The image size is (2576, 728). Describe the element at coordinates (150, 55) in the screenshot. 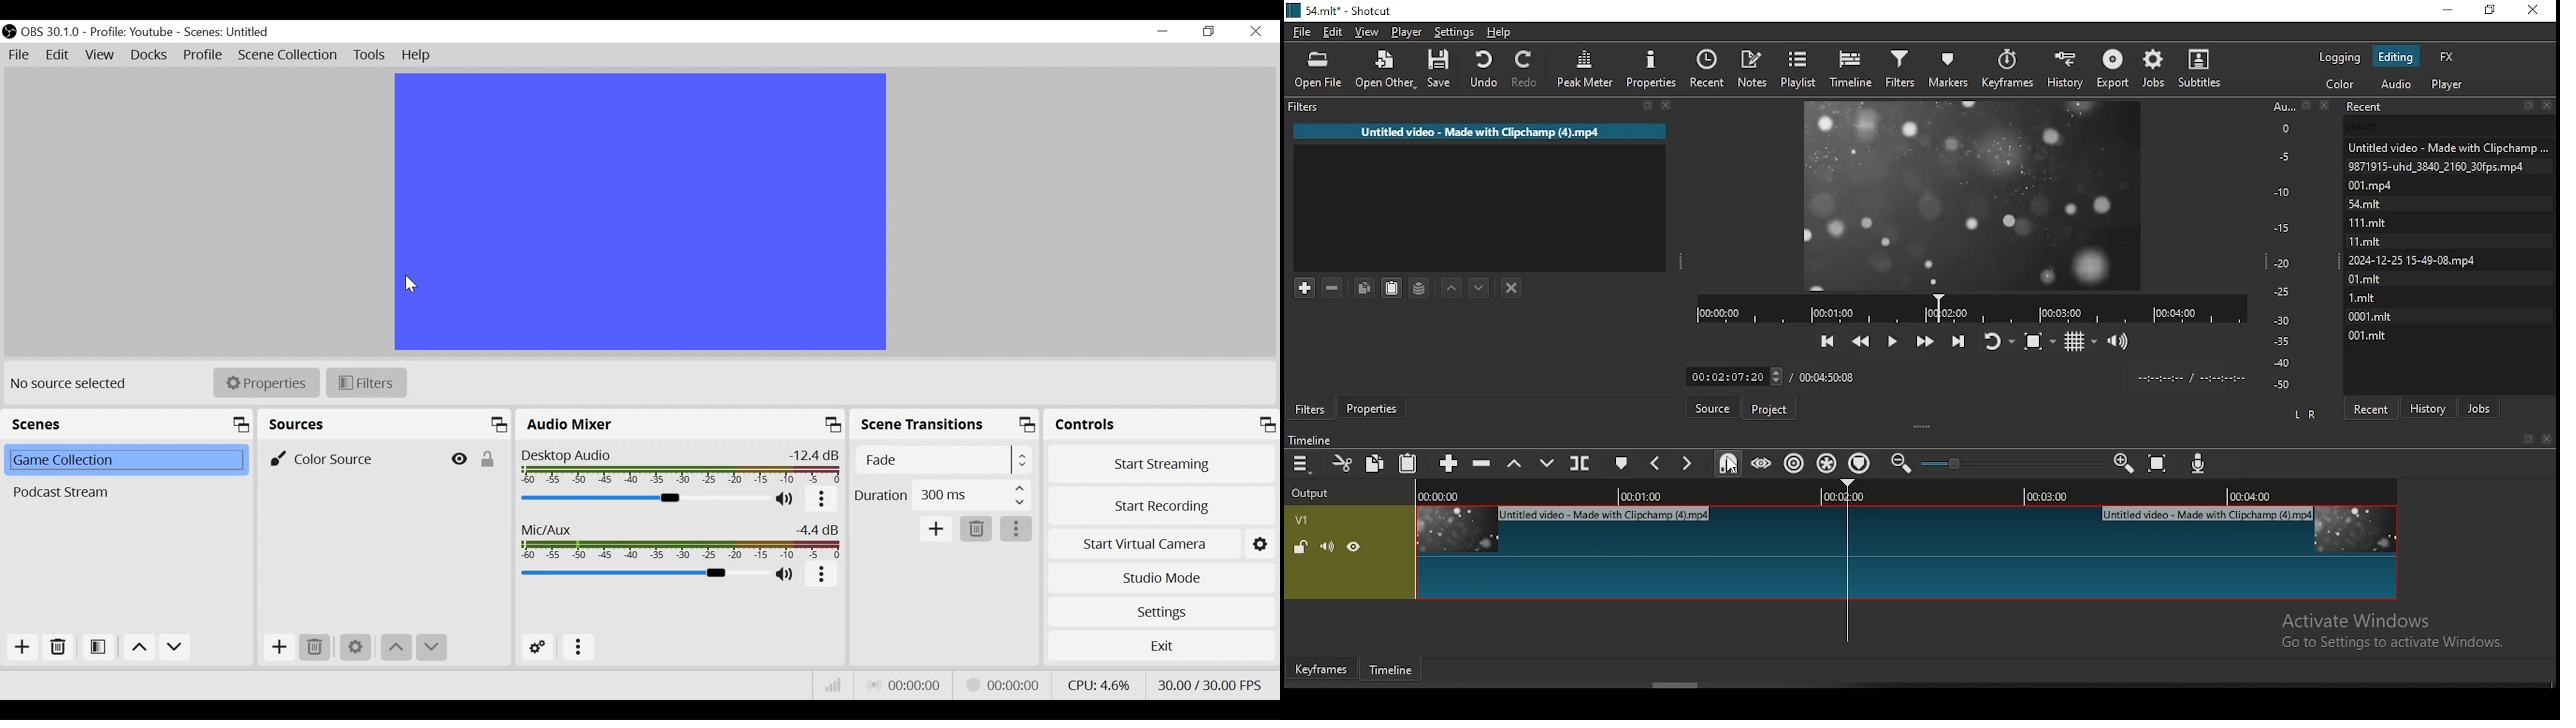

I see `Docks` at that location.